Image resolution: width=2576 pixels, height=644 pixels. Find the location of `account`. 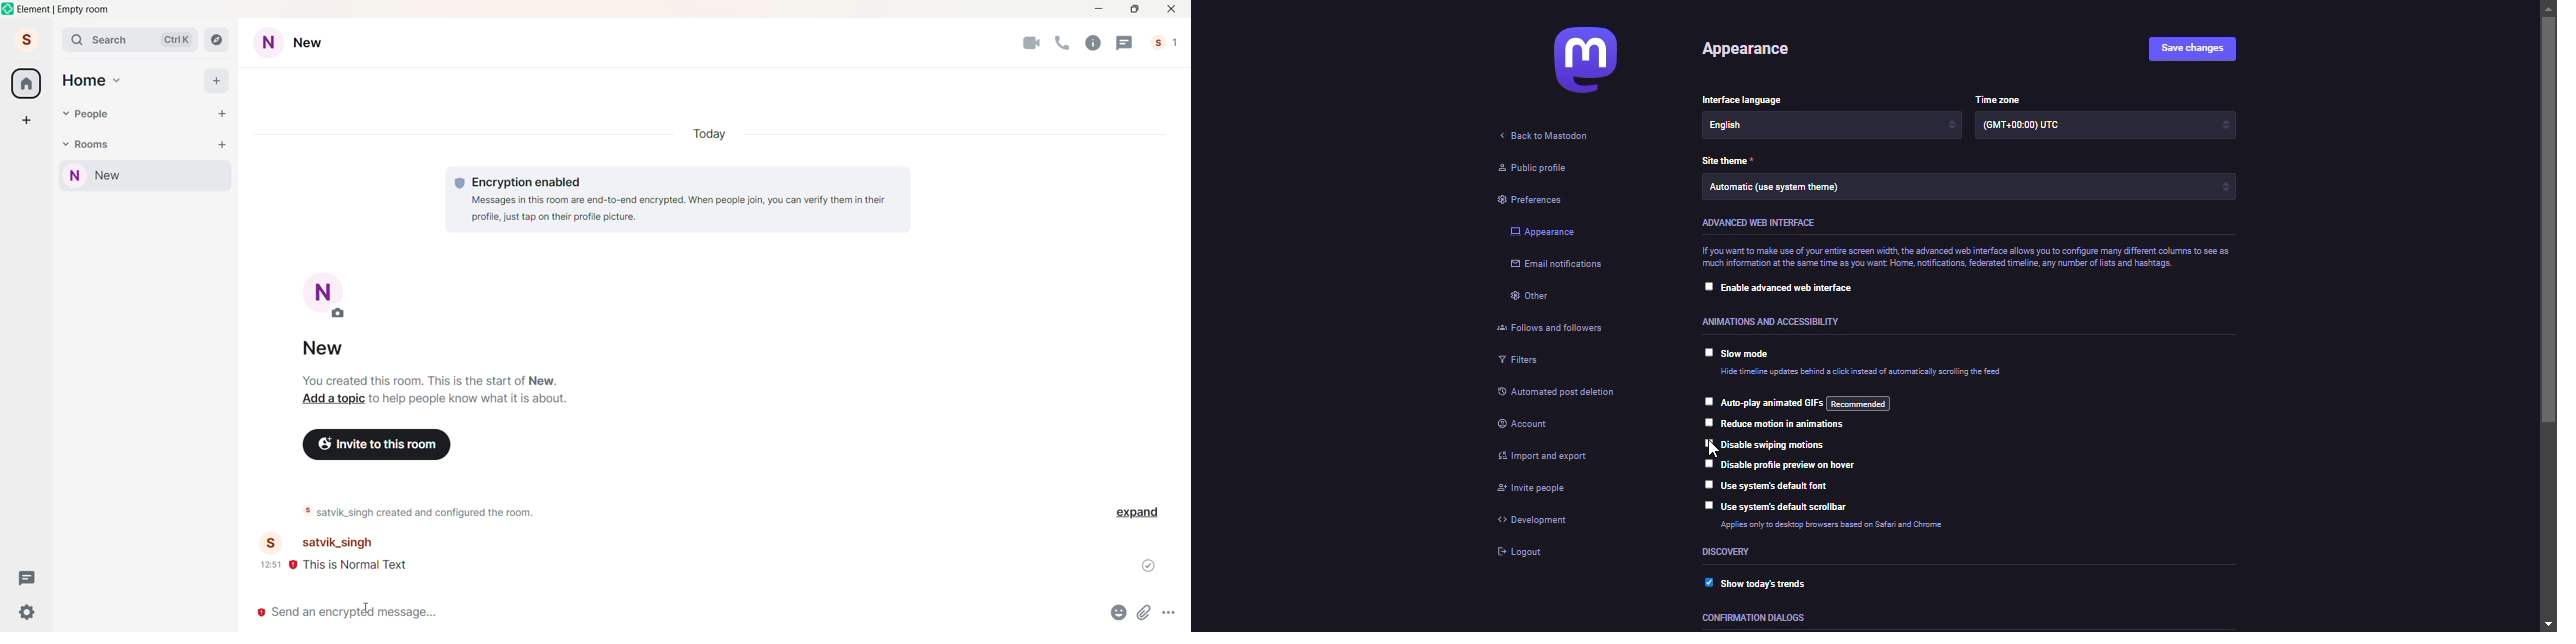

account is located at coordinates (1528, 423).